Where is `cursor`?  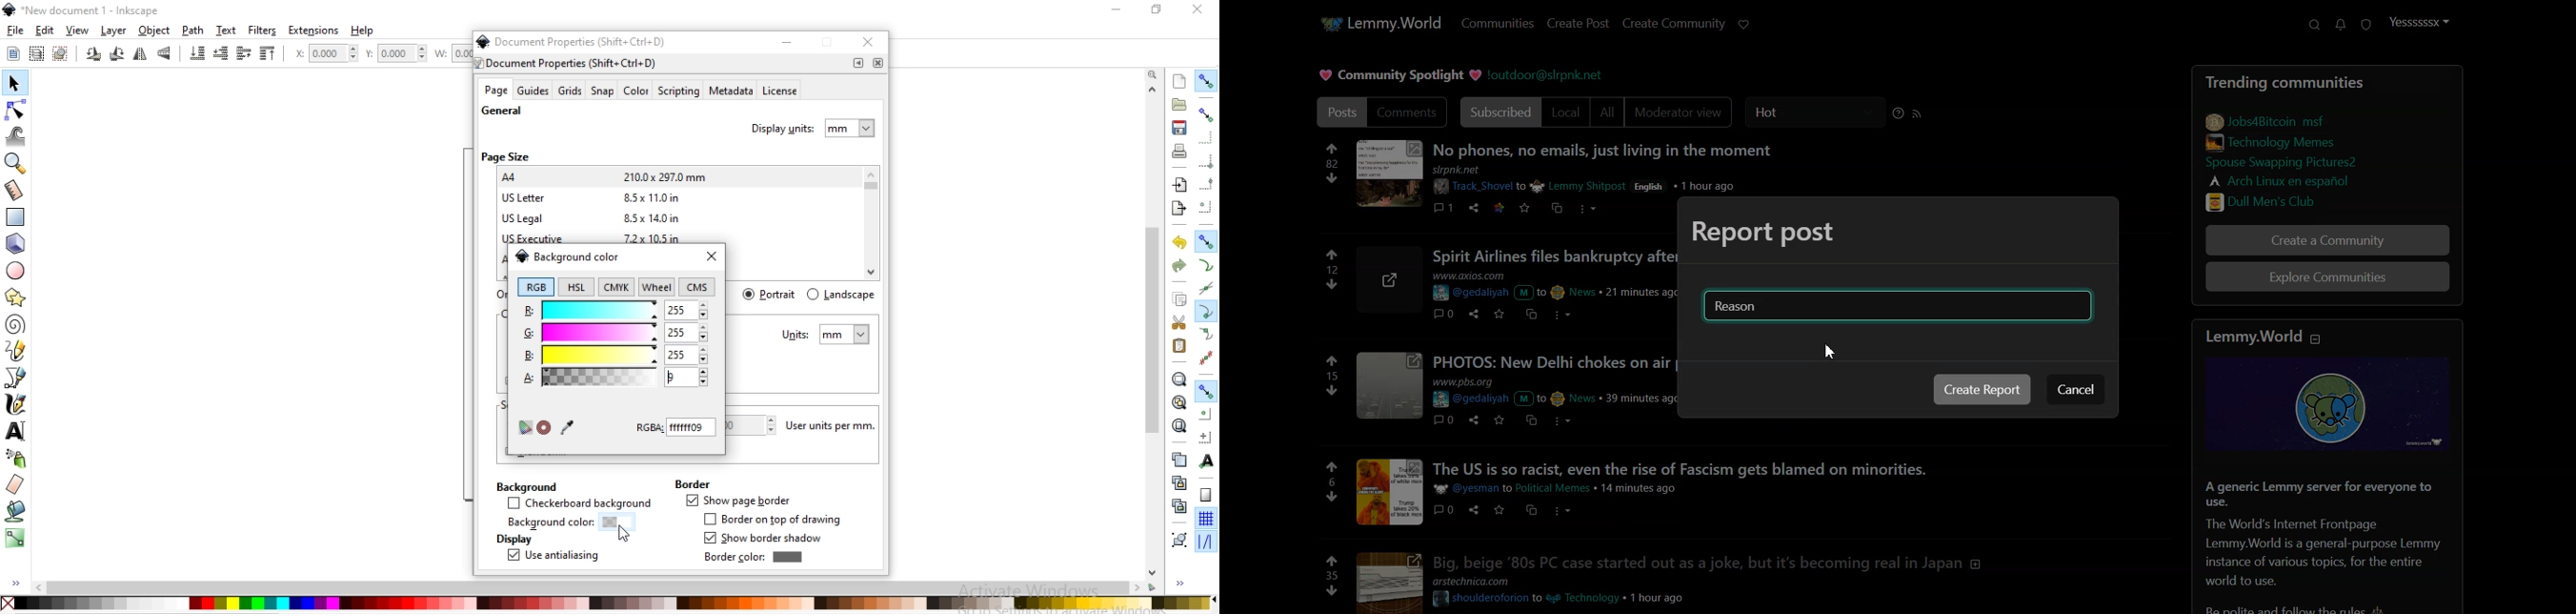
cursor is located at coordinates (625, 536).